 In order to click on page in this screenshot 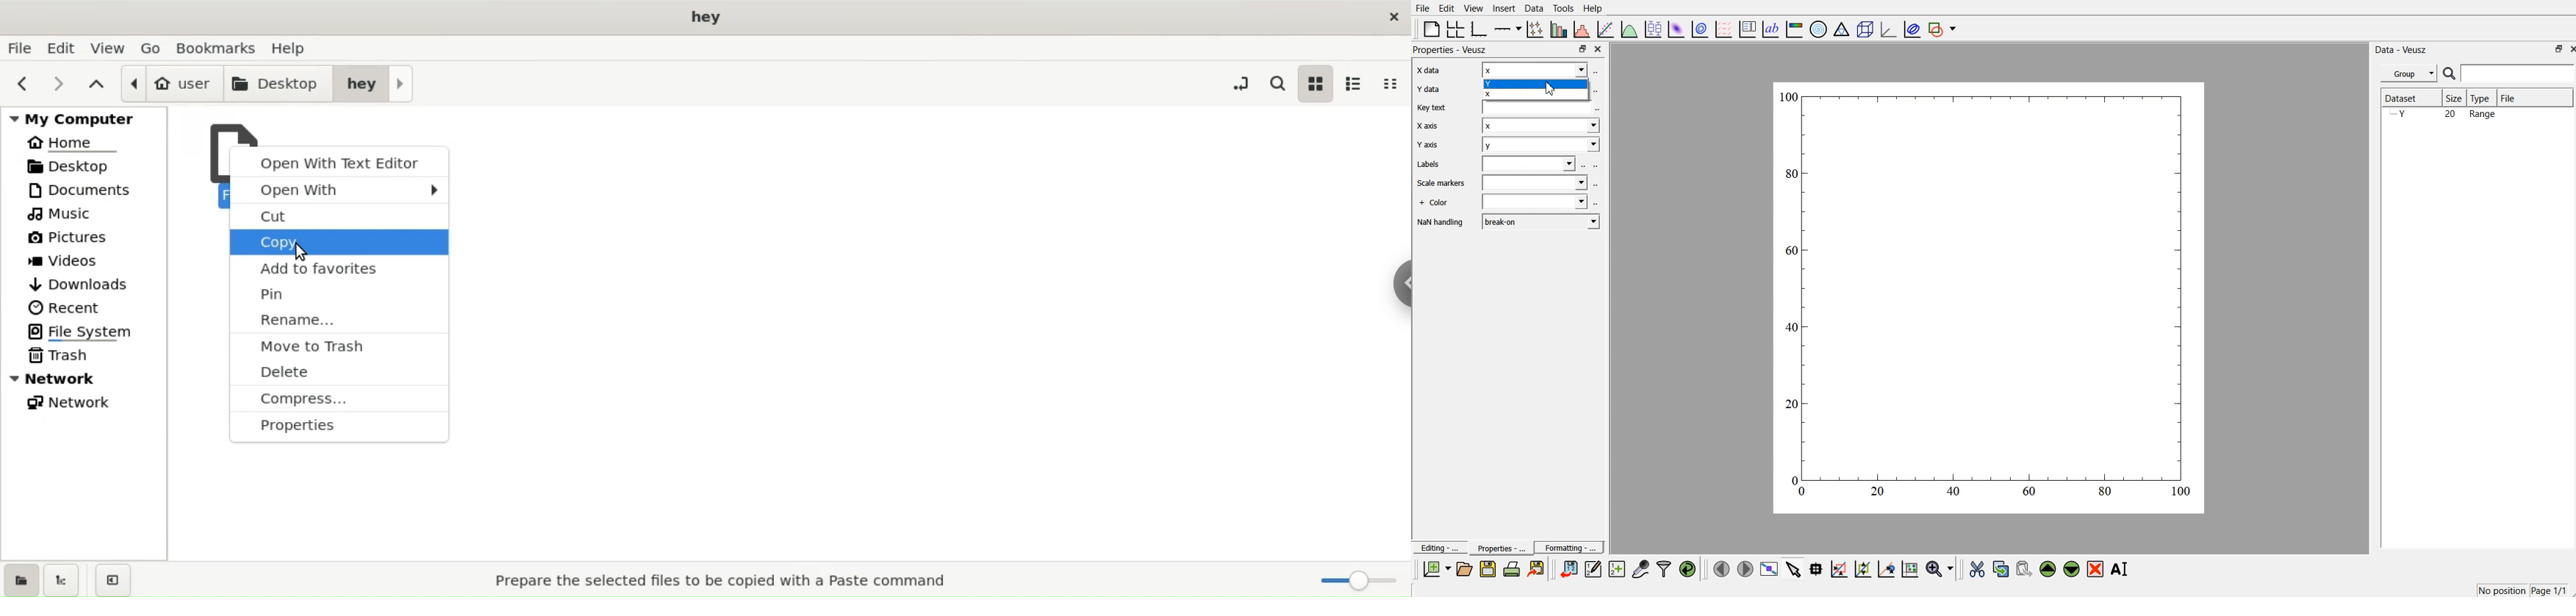, I will do `click(1991, 297)`.